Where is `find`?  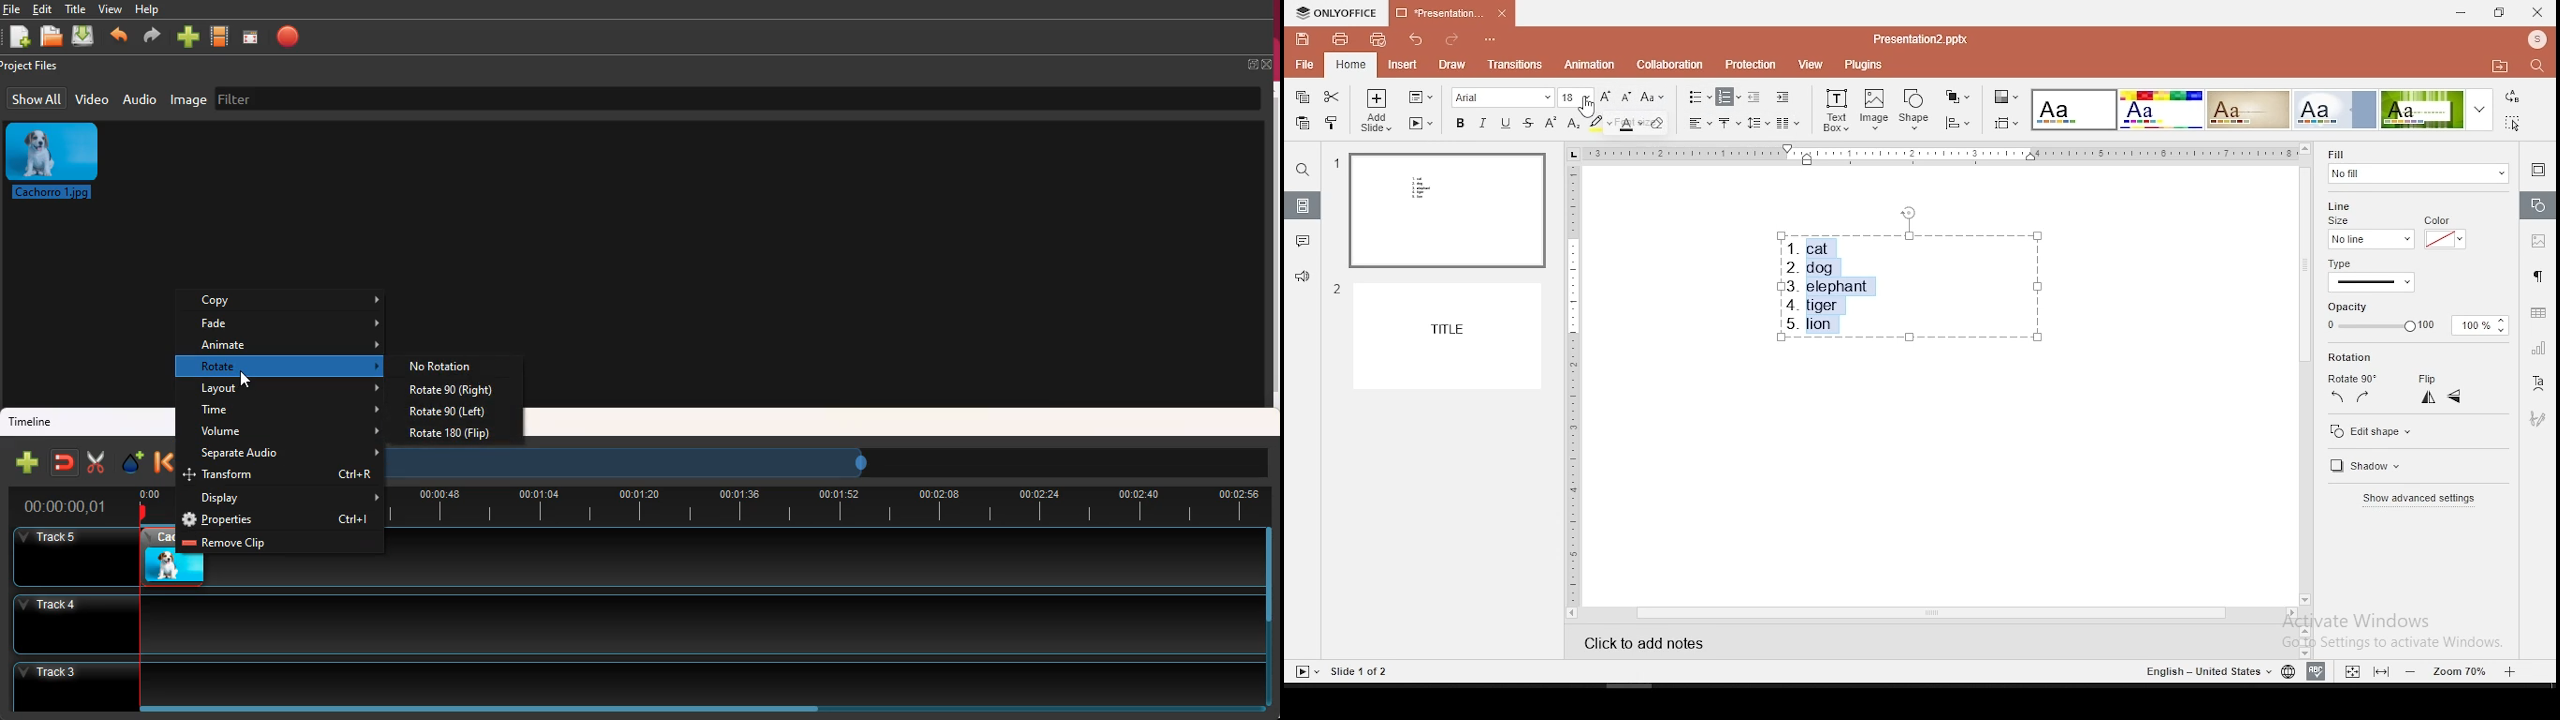 find is located at coordinates (2535, 65).